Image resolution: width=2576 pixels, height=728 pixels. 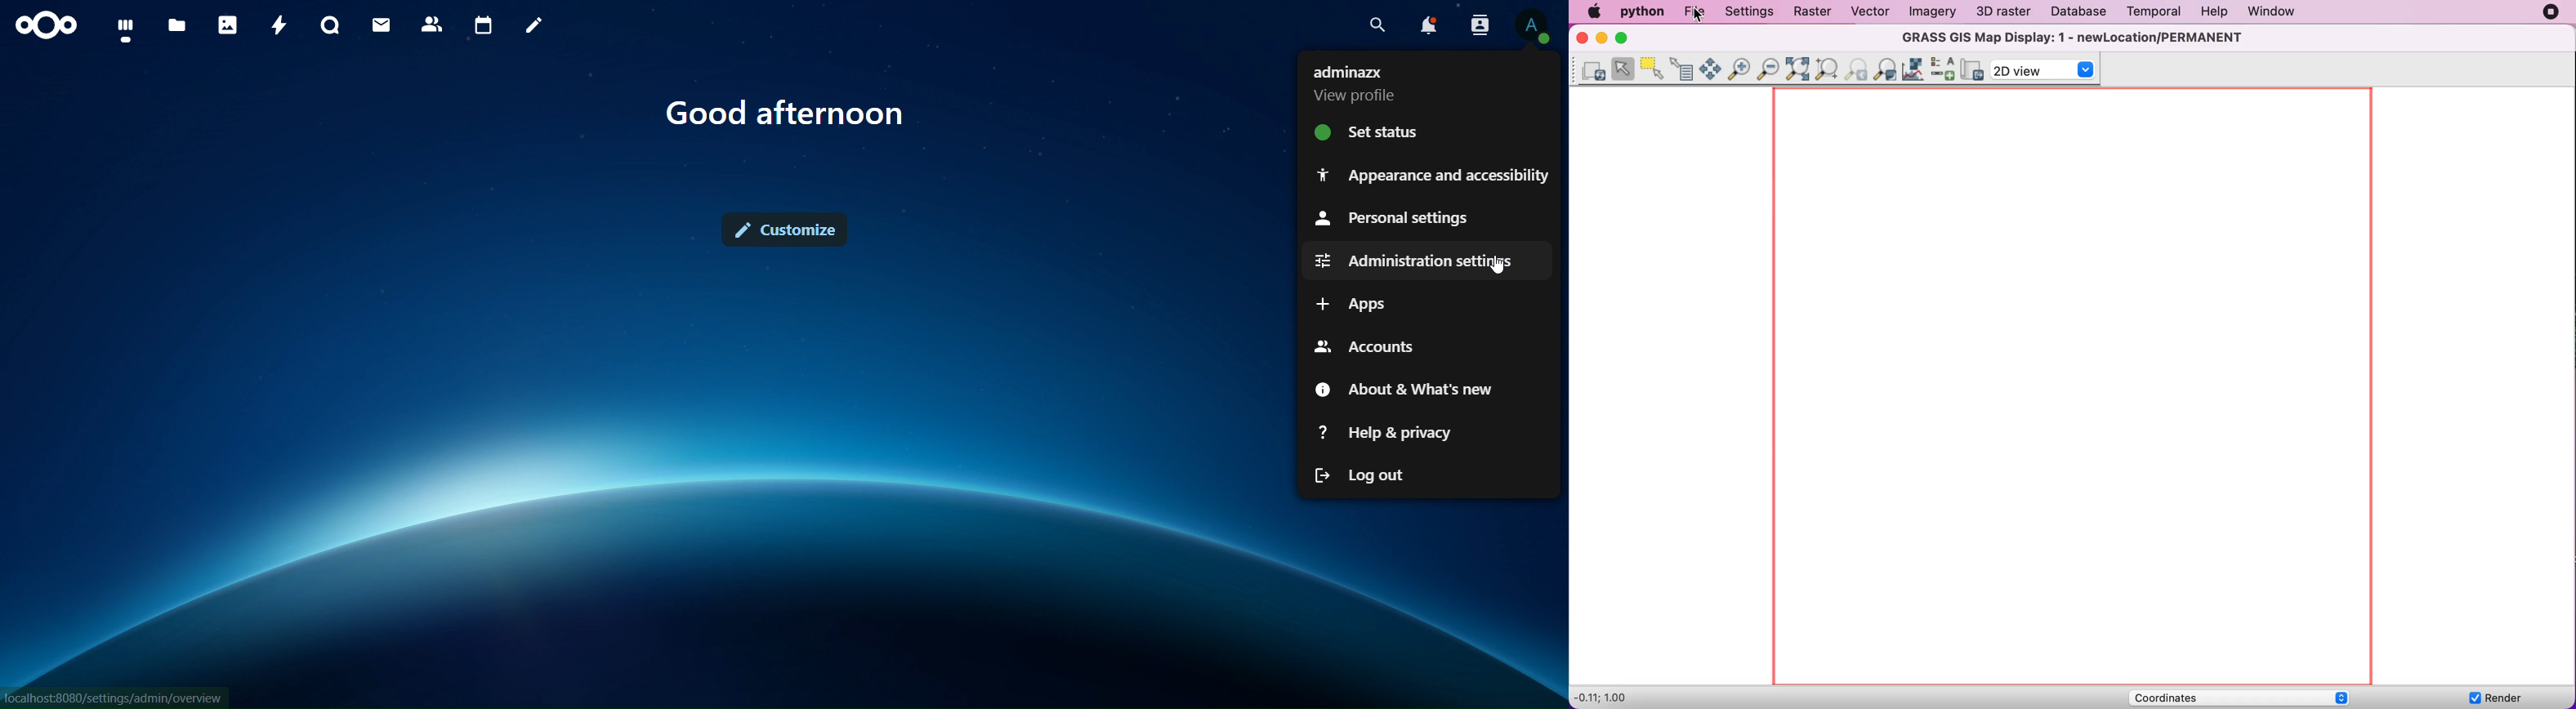 What do you see at coordinates (47, 26) in the screenshot?
I see `logo` at bounding box center [47, 26].